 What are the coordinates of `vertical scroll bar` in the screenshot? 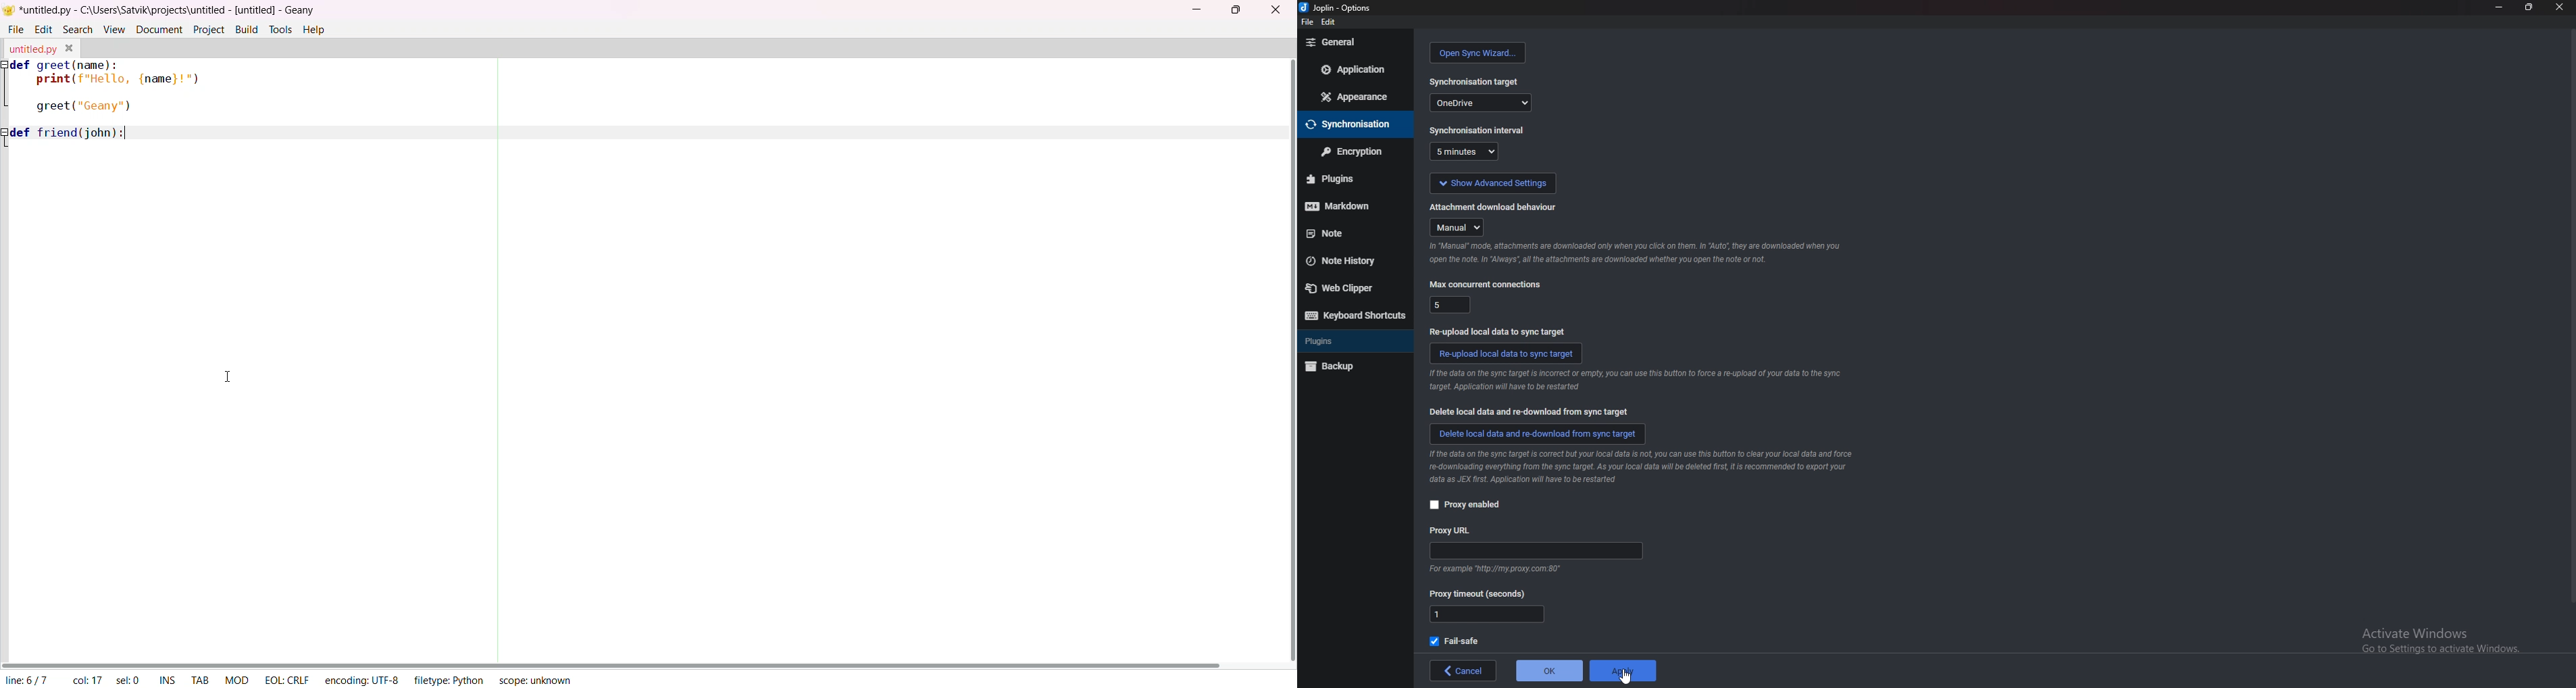 It's located at (1286, 361).